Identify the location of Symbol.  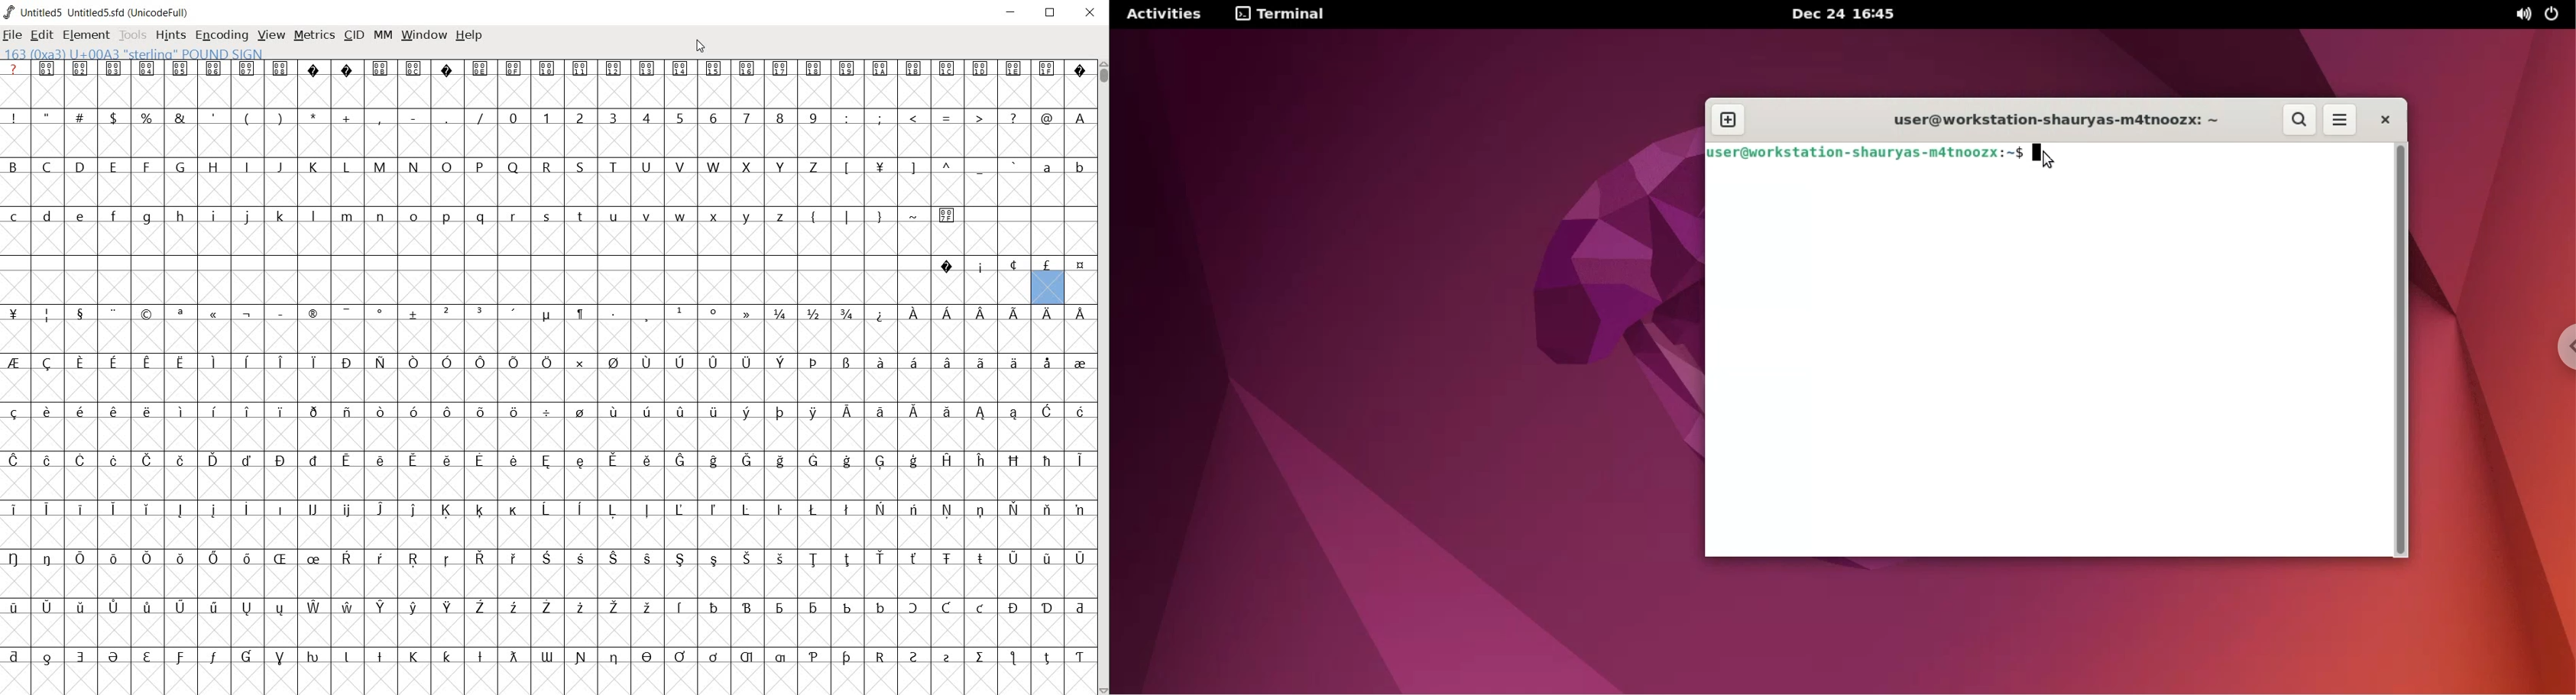
(147, 313).